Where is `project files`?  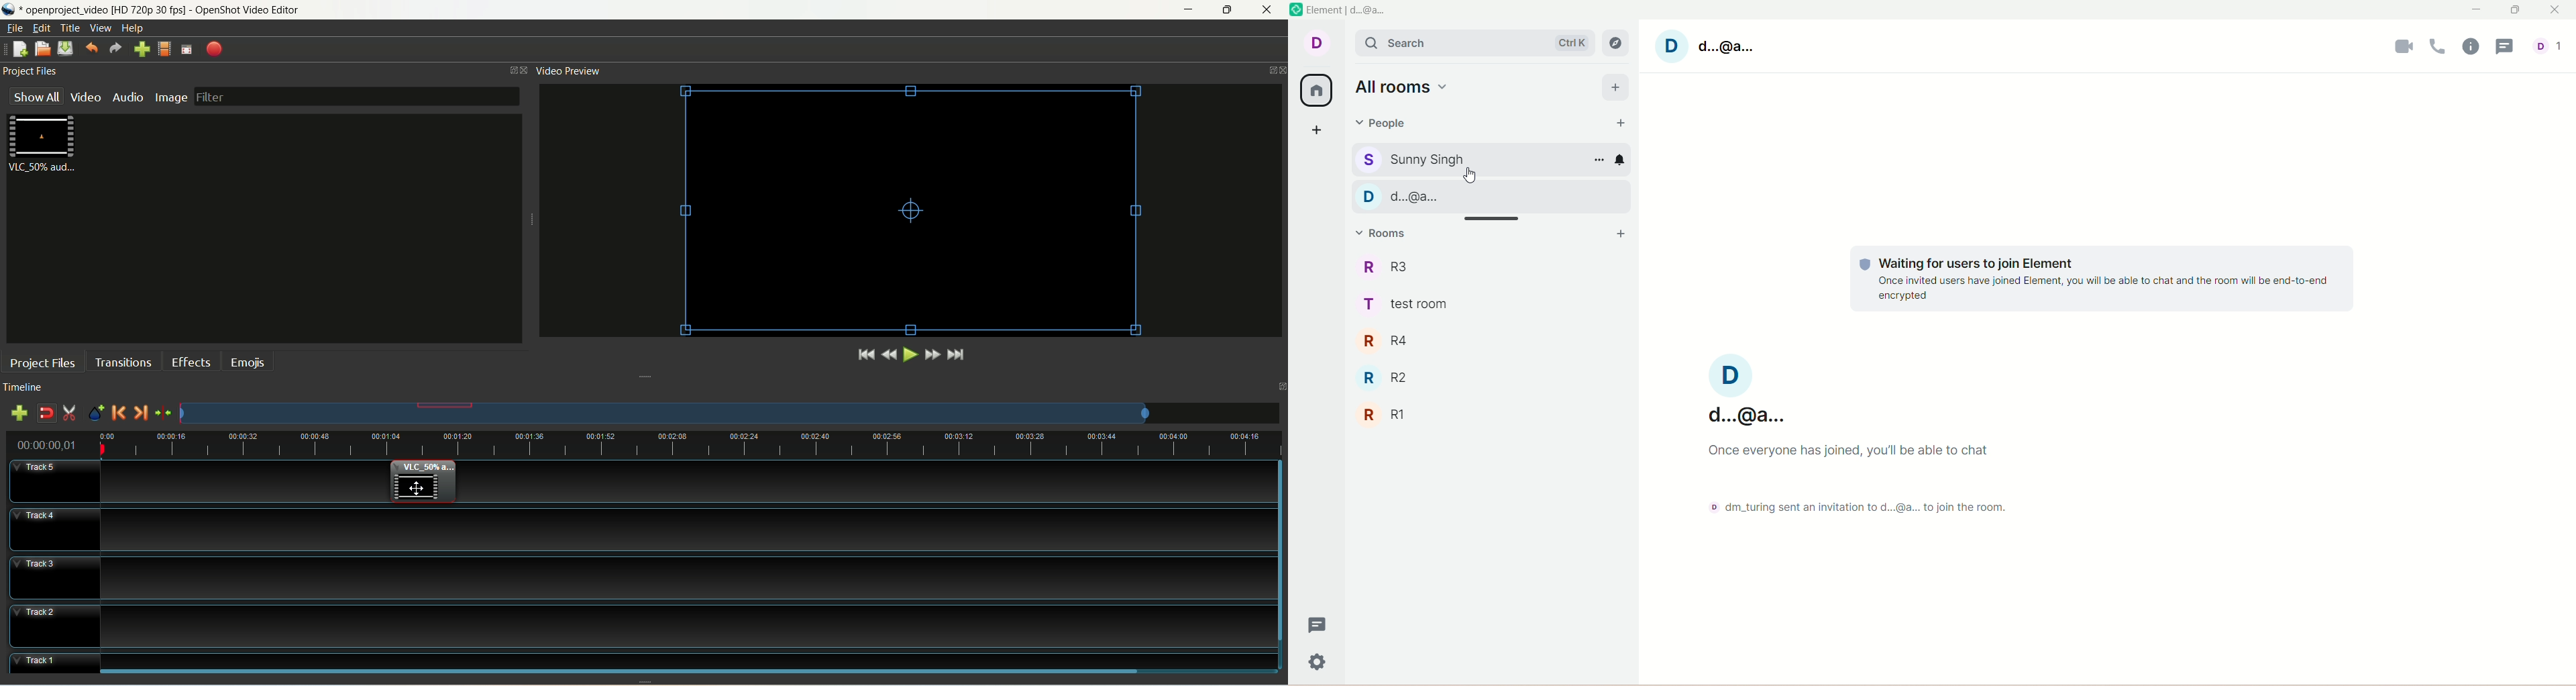 project files is located at coordinates (42, 362).